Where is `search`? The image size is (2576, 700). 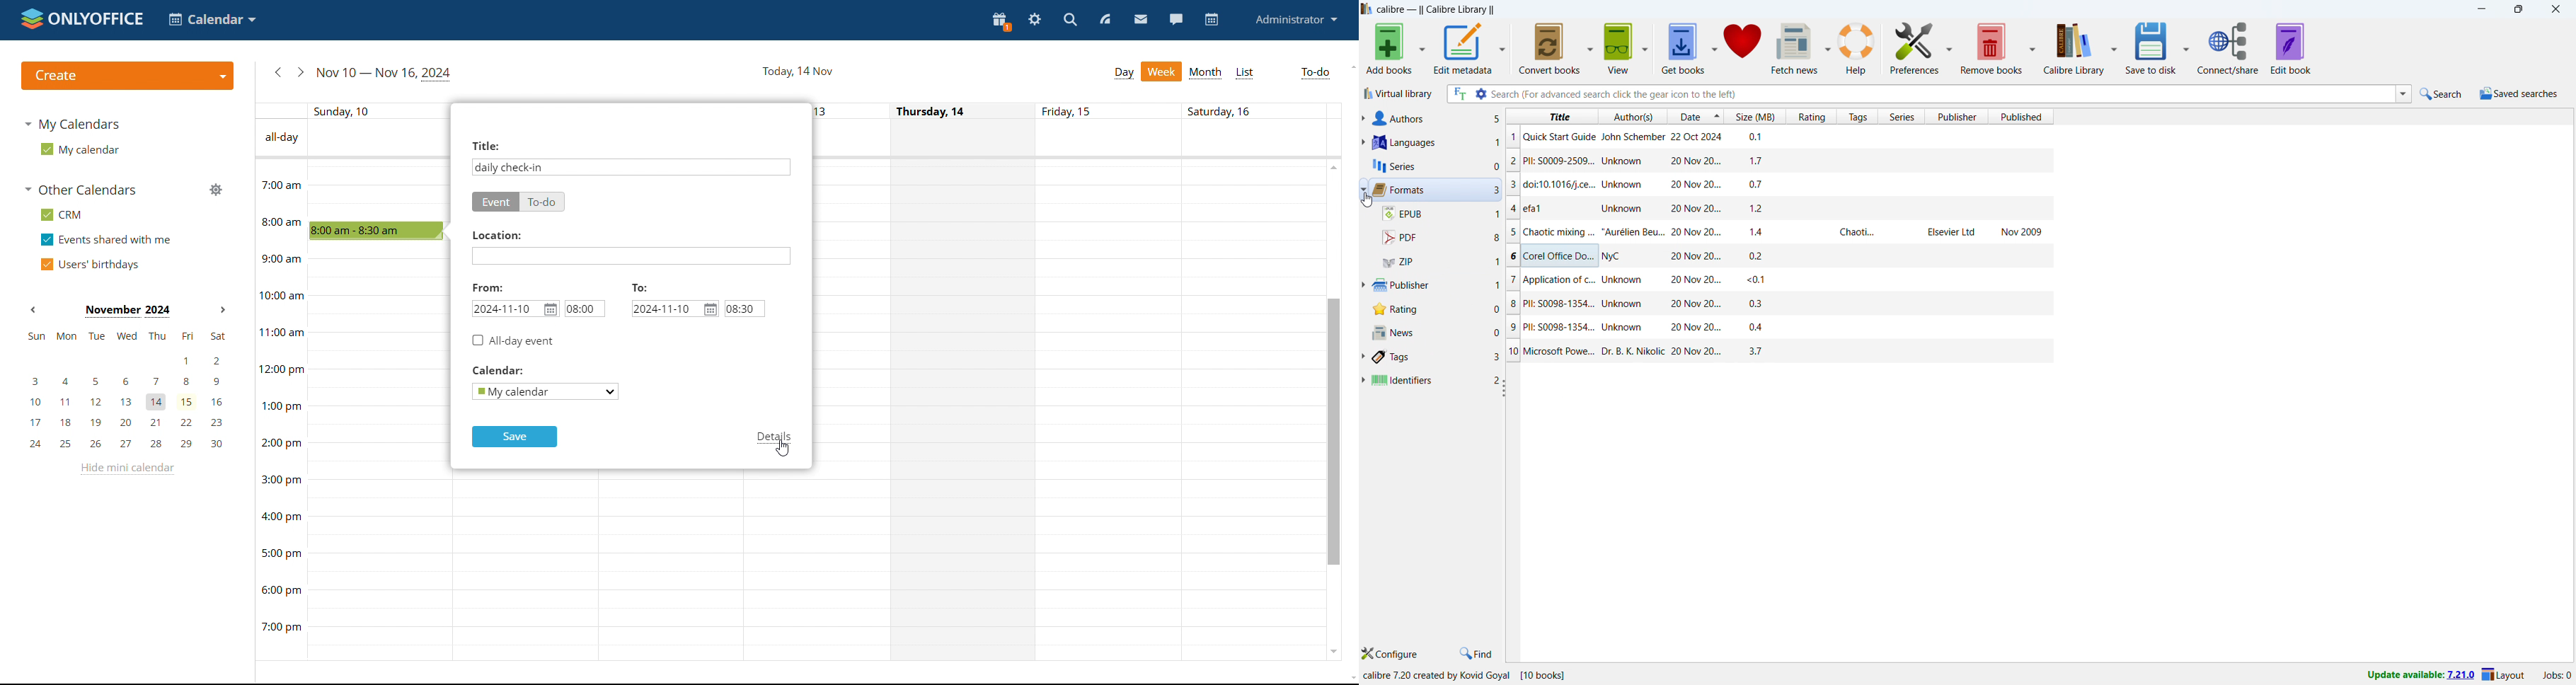 search is located at coordinates (1069, 21).